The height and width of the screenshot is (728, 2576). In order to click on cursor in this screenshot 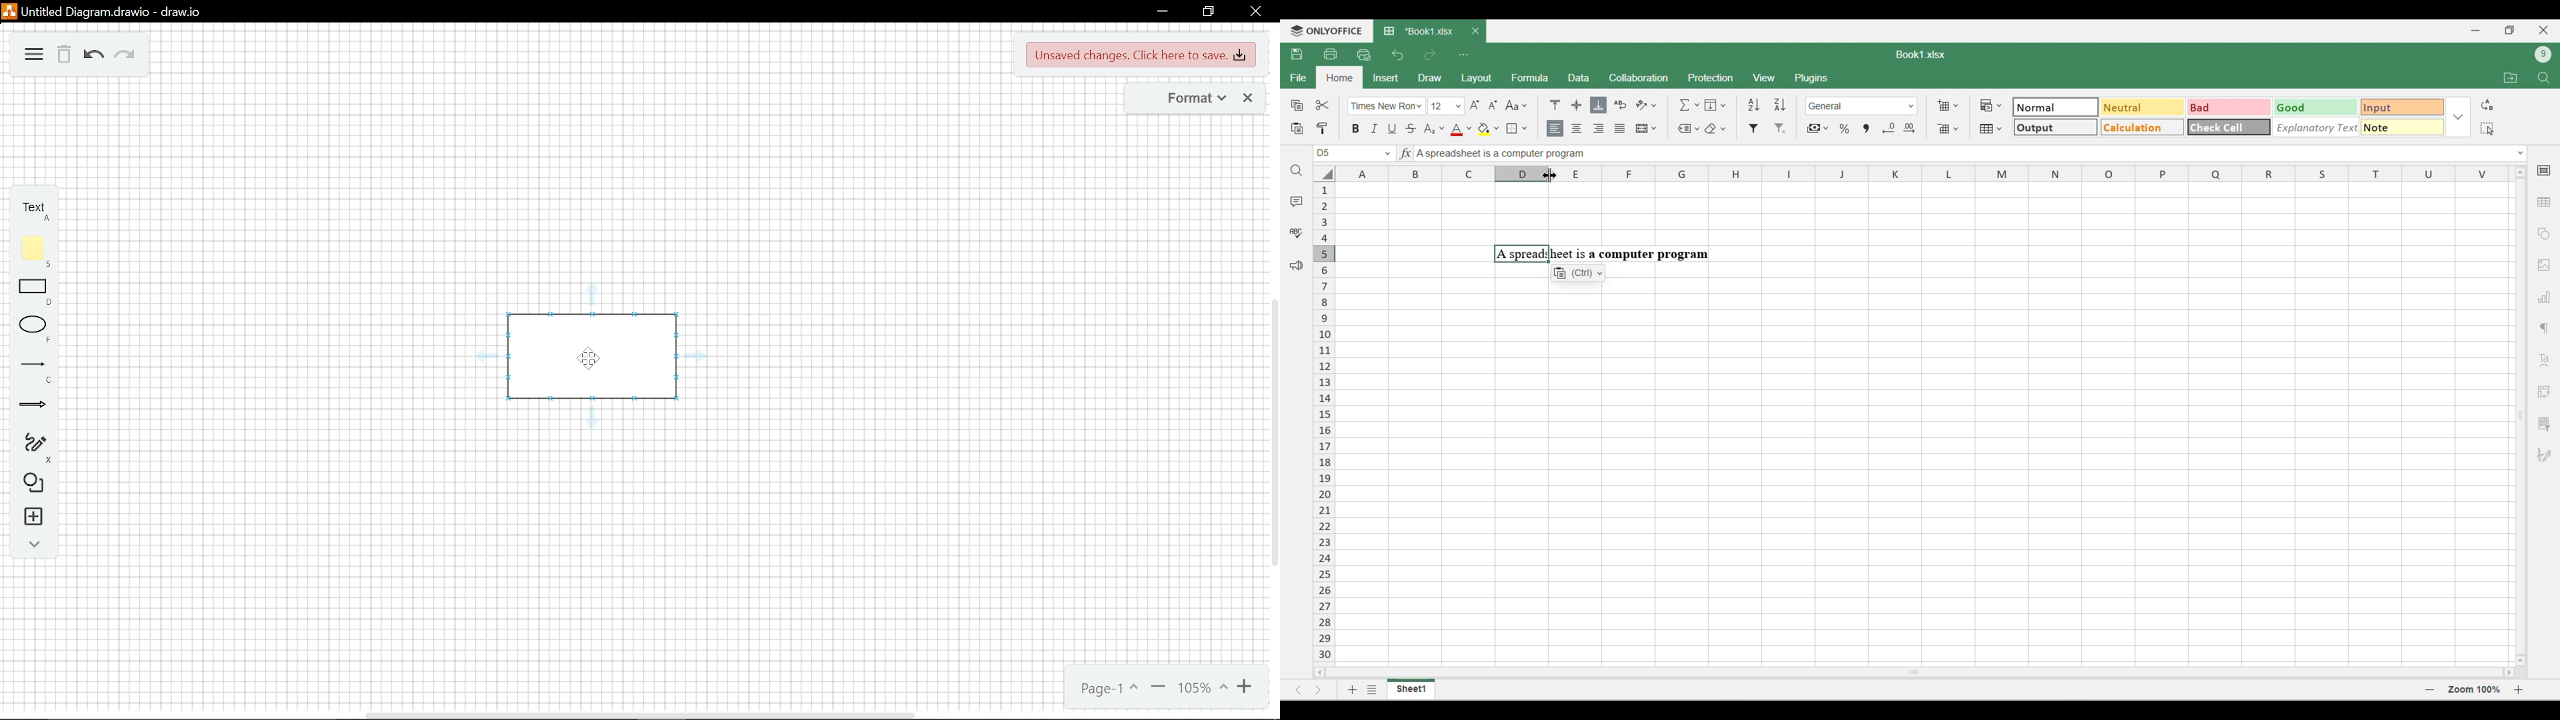, I will do `click(589, 358)`.